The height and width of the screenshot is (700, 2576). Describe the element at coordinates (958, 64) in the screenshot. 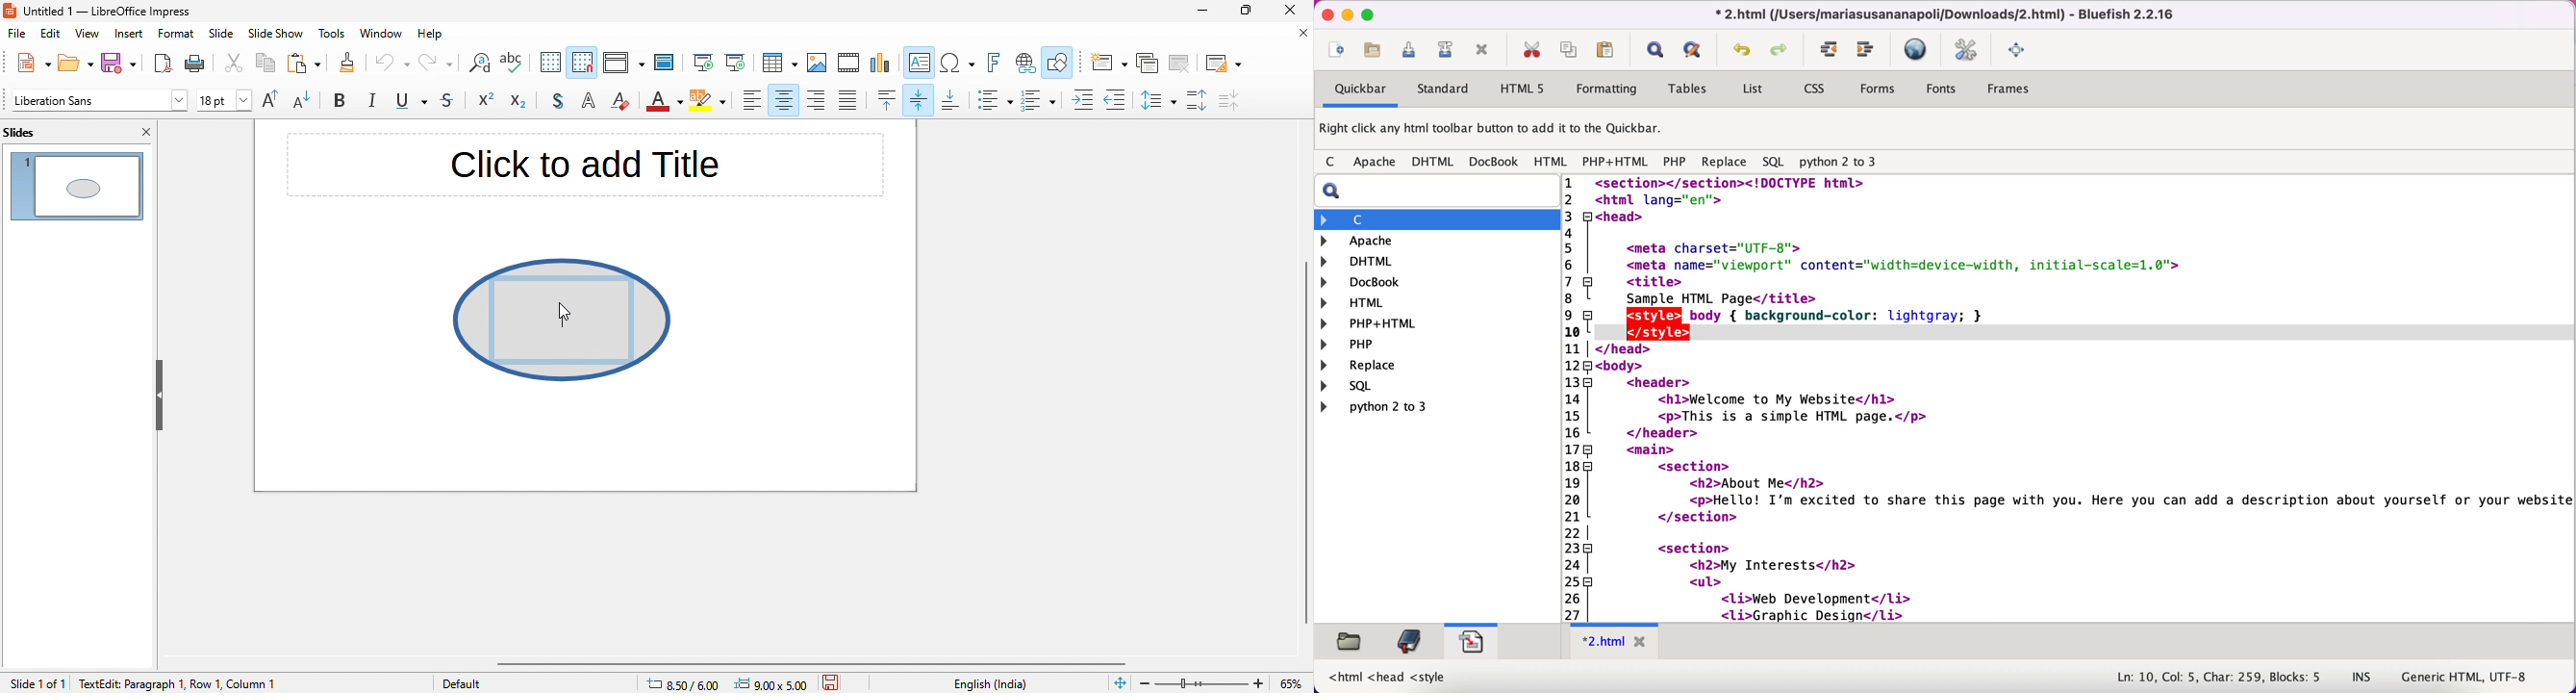

I see `special character` at that location.